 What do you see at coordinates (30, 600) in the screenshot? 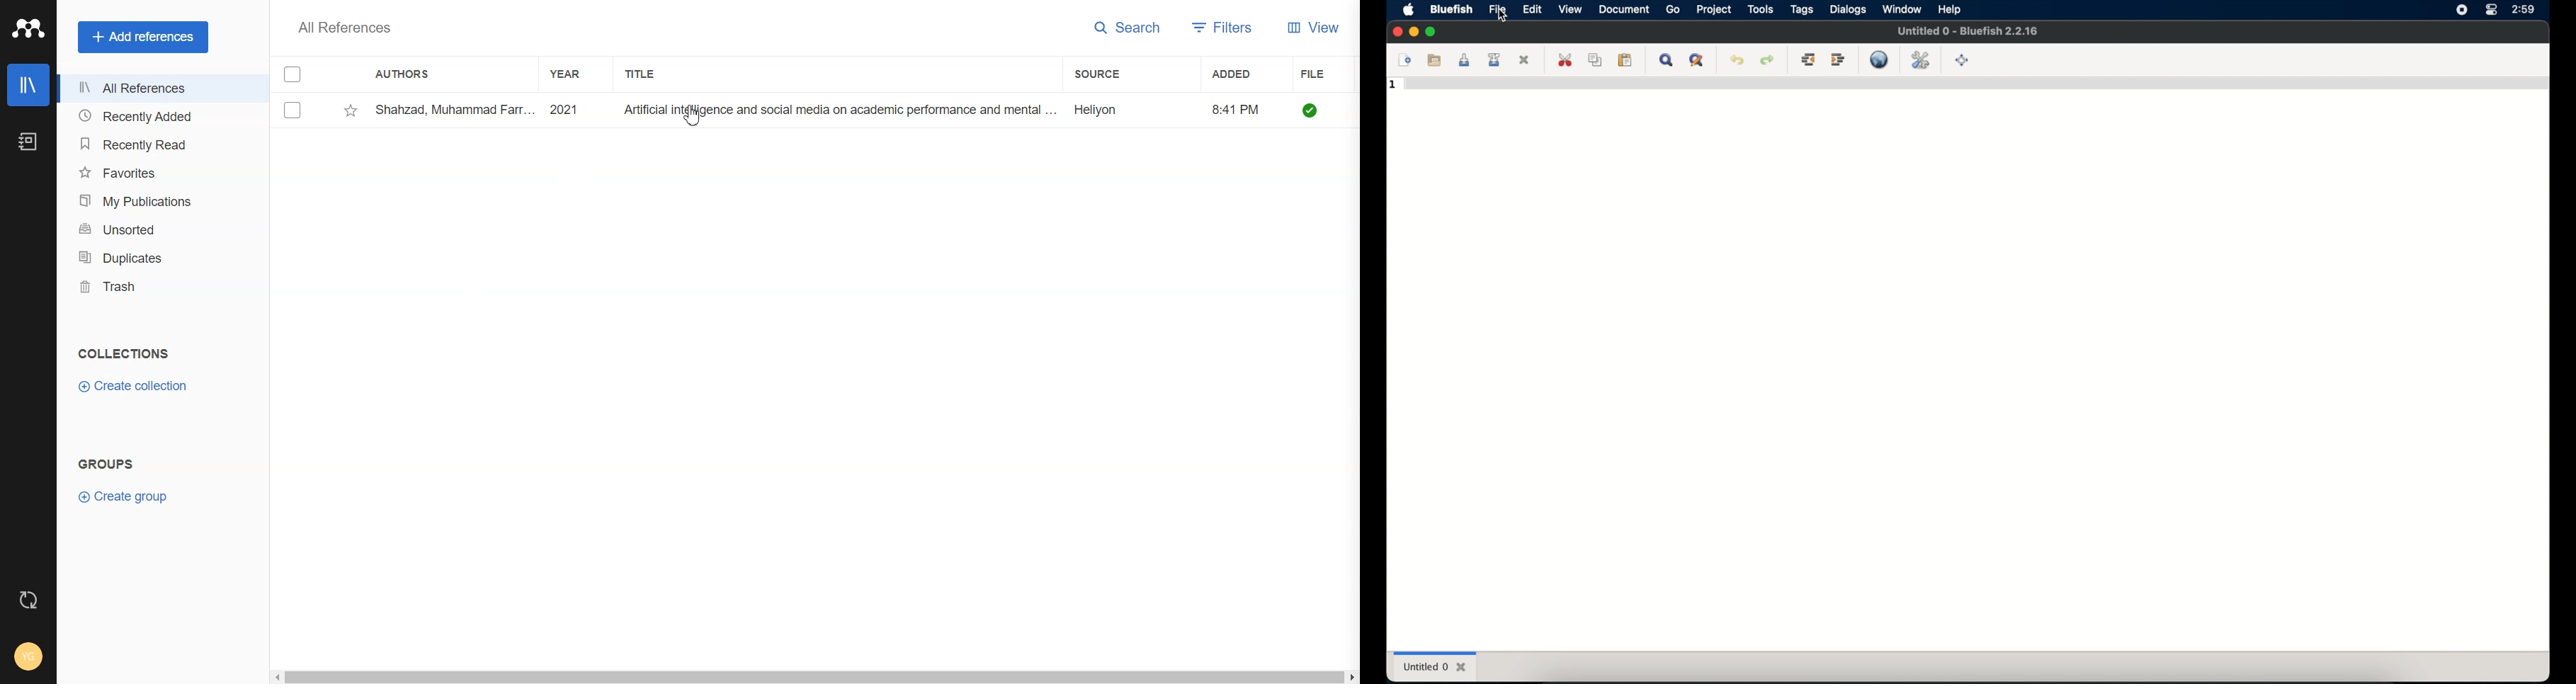
I see `Auto sync` at bounding box center [30, 600].